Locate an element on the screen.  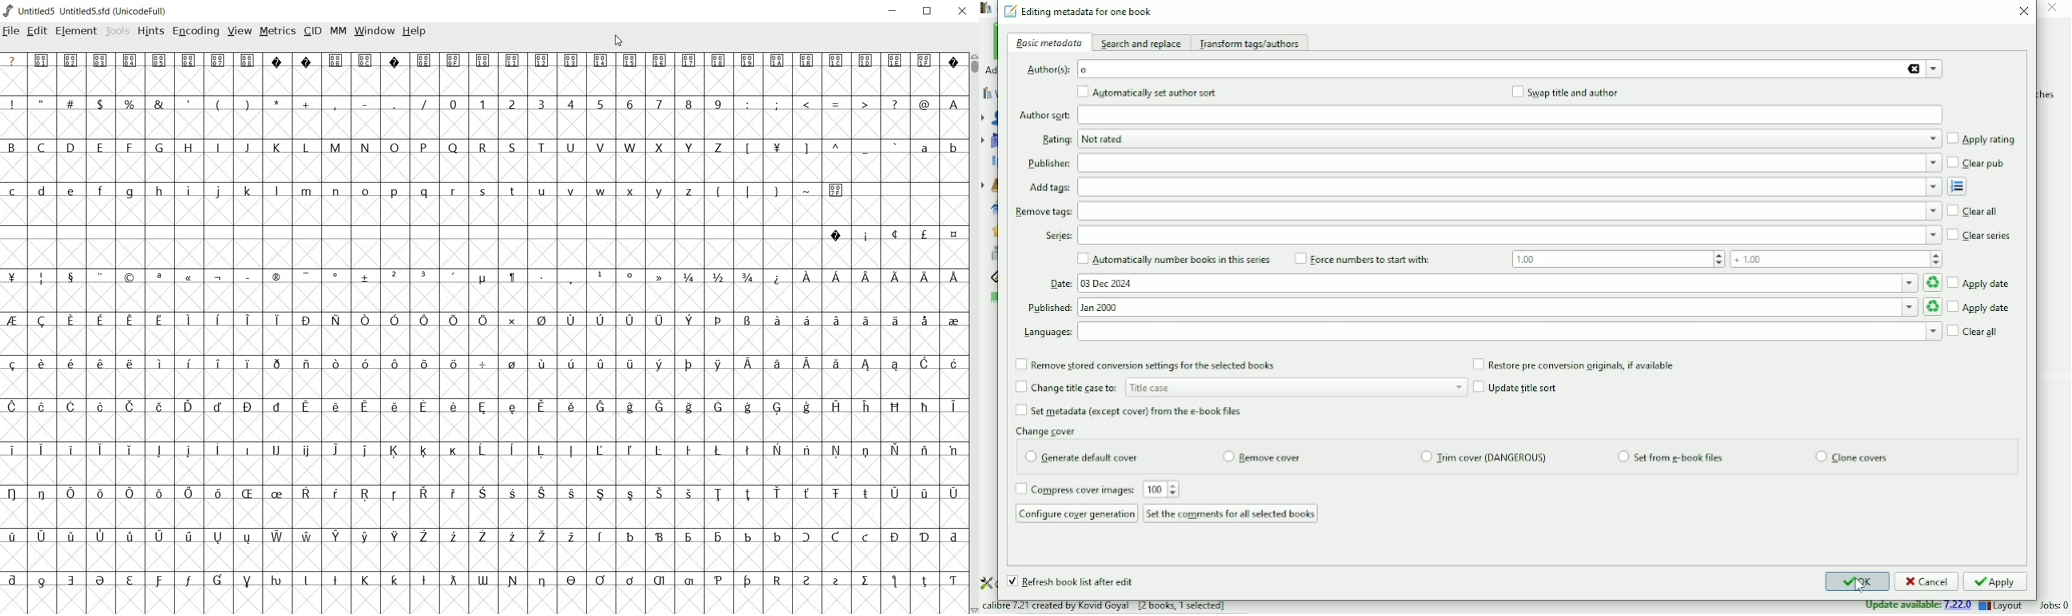
, is located at coordinates (335, 105).